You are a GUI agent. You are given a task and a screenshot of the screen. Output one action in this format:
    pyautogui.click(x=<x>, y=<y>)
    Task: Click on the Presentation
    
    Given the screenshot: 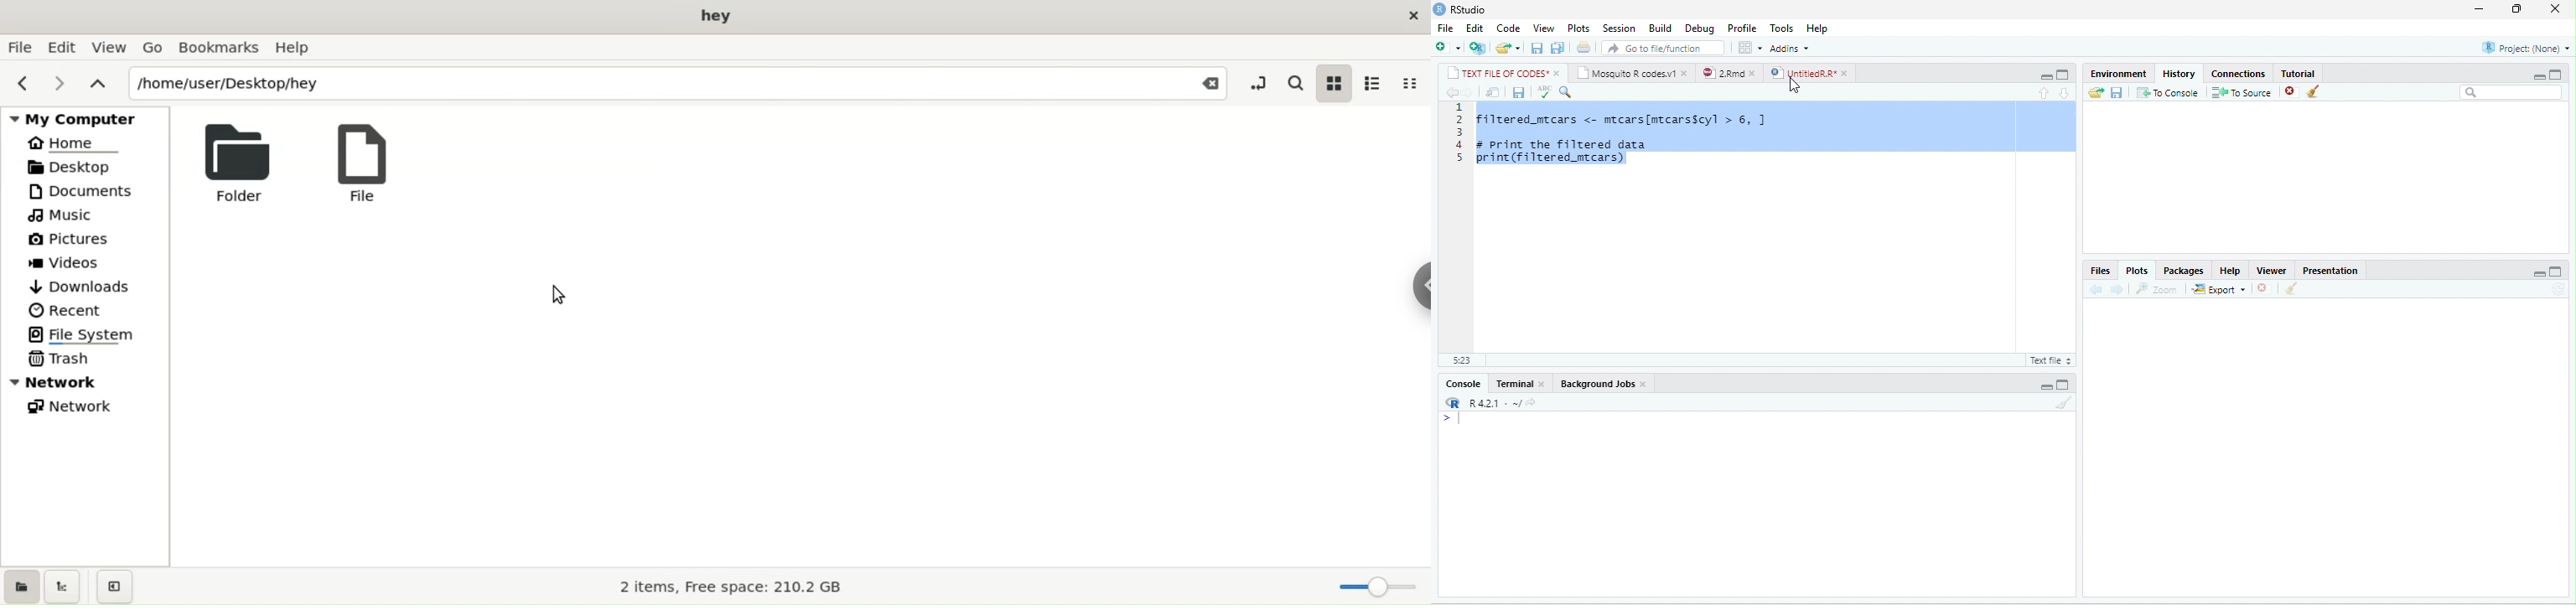 What is the action you would take?
    pyautogui.click(x=2330, y=271)
    